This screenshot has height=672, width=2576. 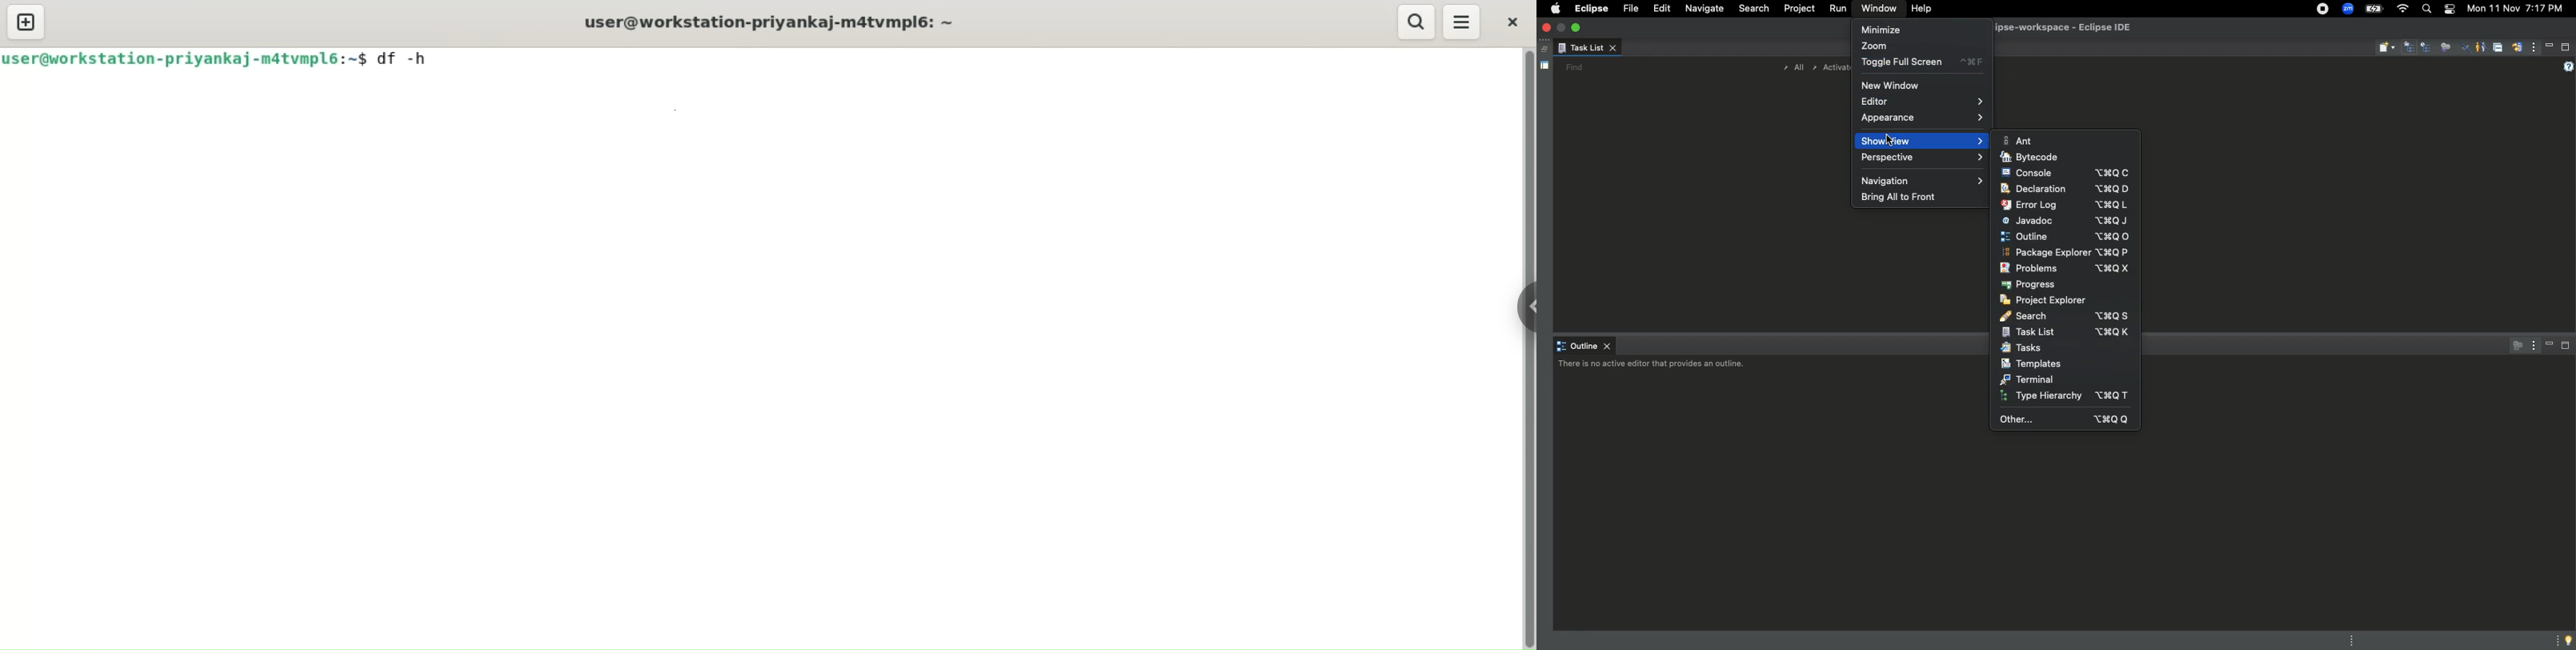 What do you see at coordinates (2030, 157) in the screenshot?
I see `Bytecode` at bounding box center [2030, 157].